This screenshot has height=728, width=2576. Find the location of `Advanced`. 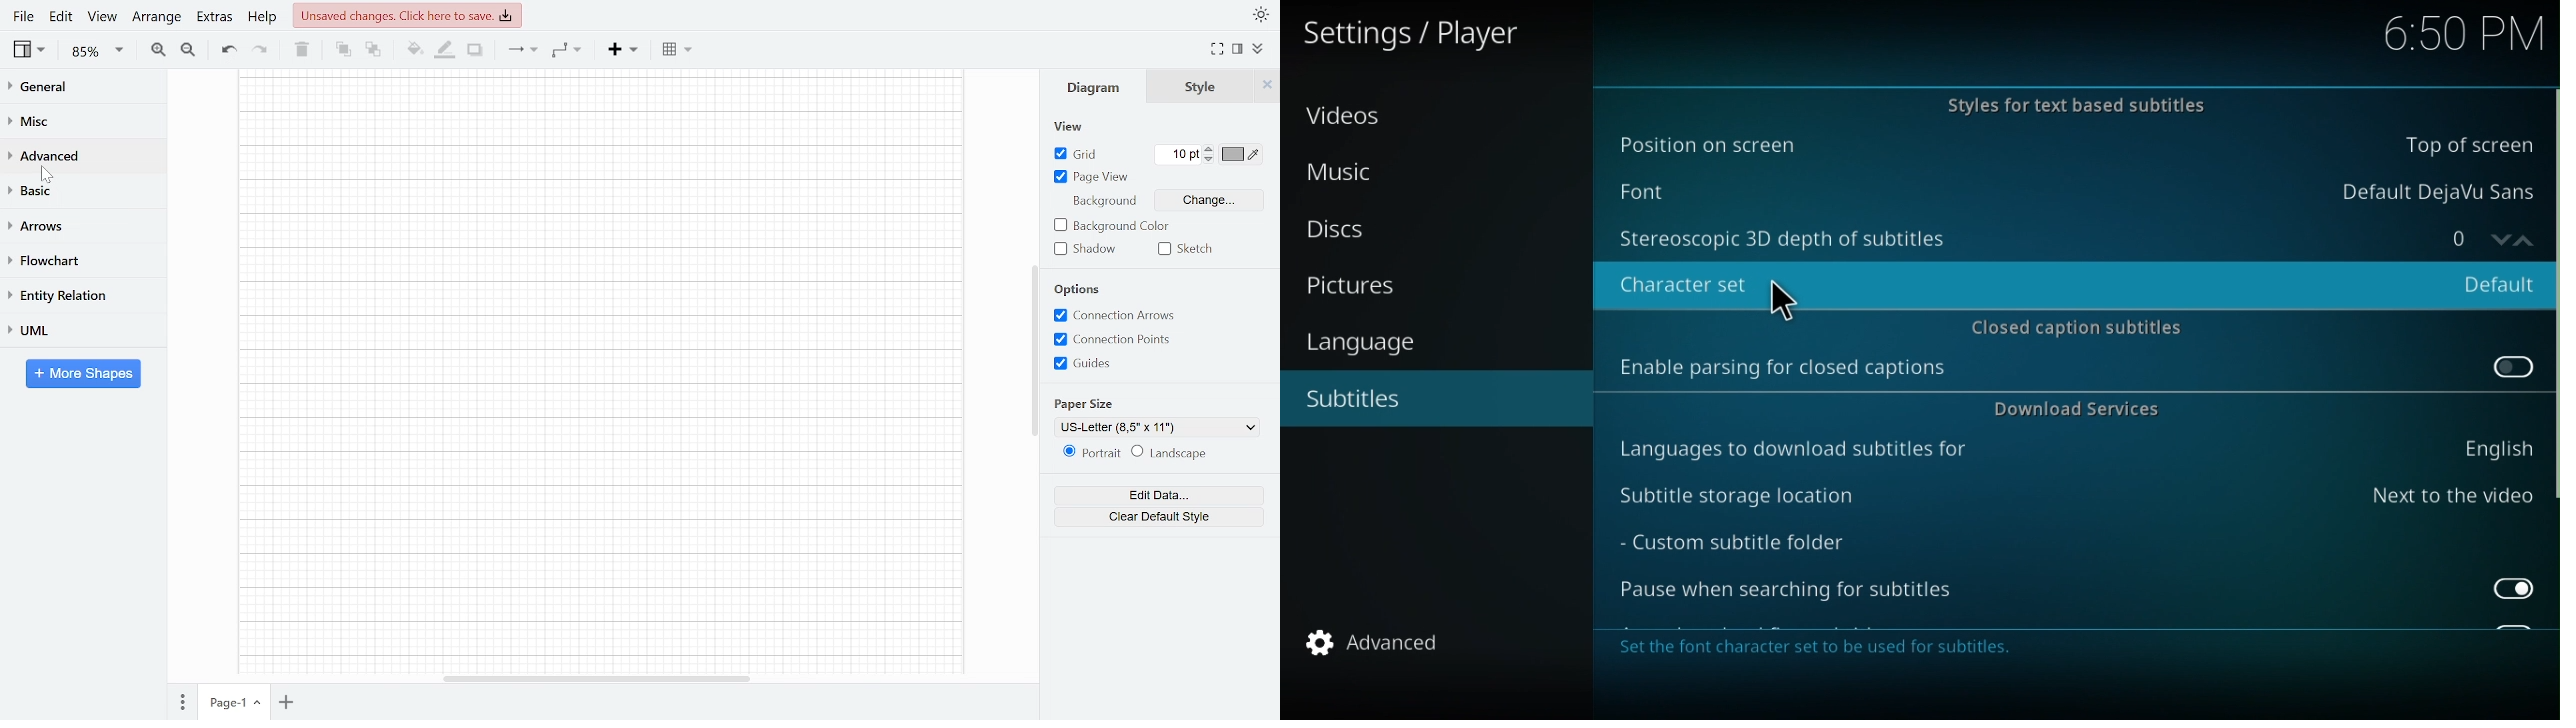

Advanced is located at coordinates (1371, 642).